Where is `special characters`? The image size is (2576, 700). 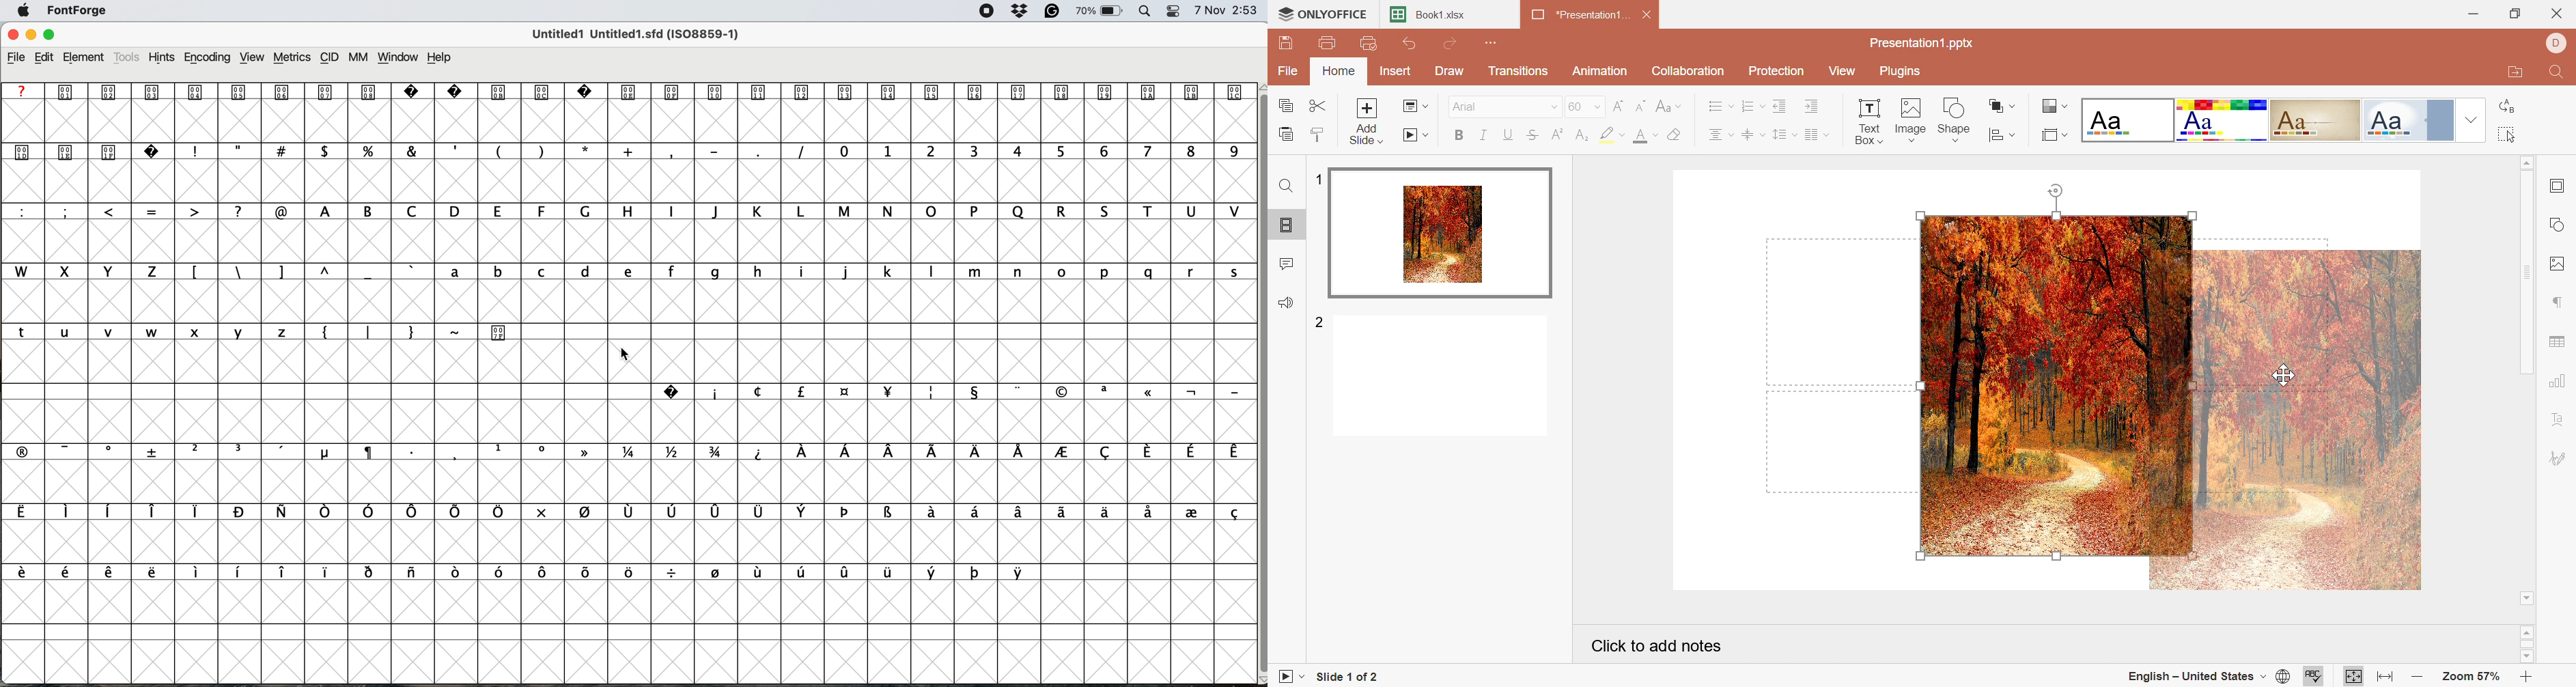 special characters is located at coordinates (498, 151).